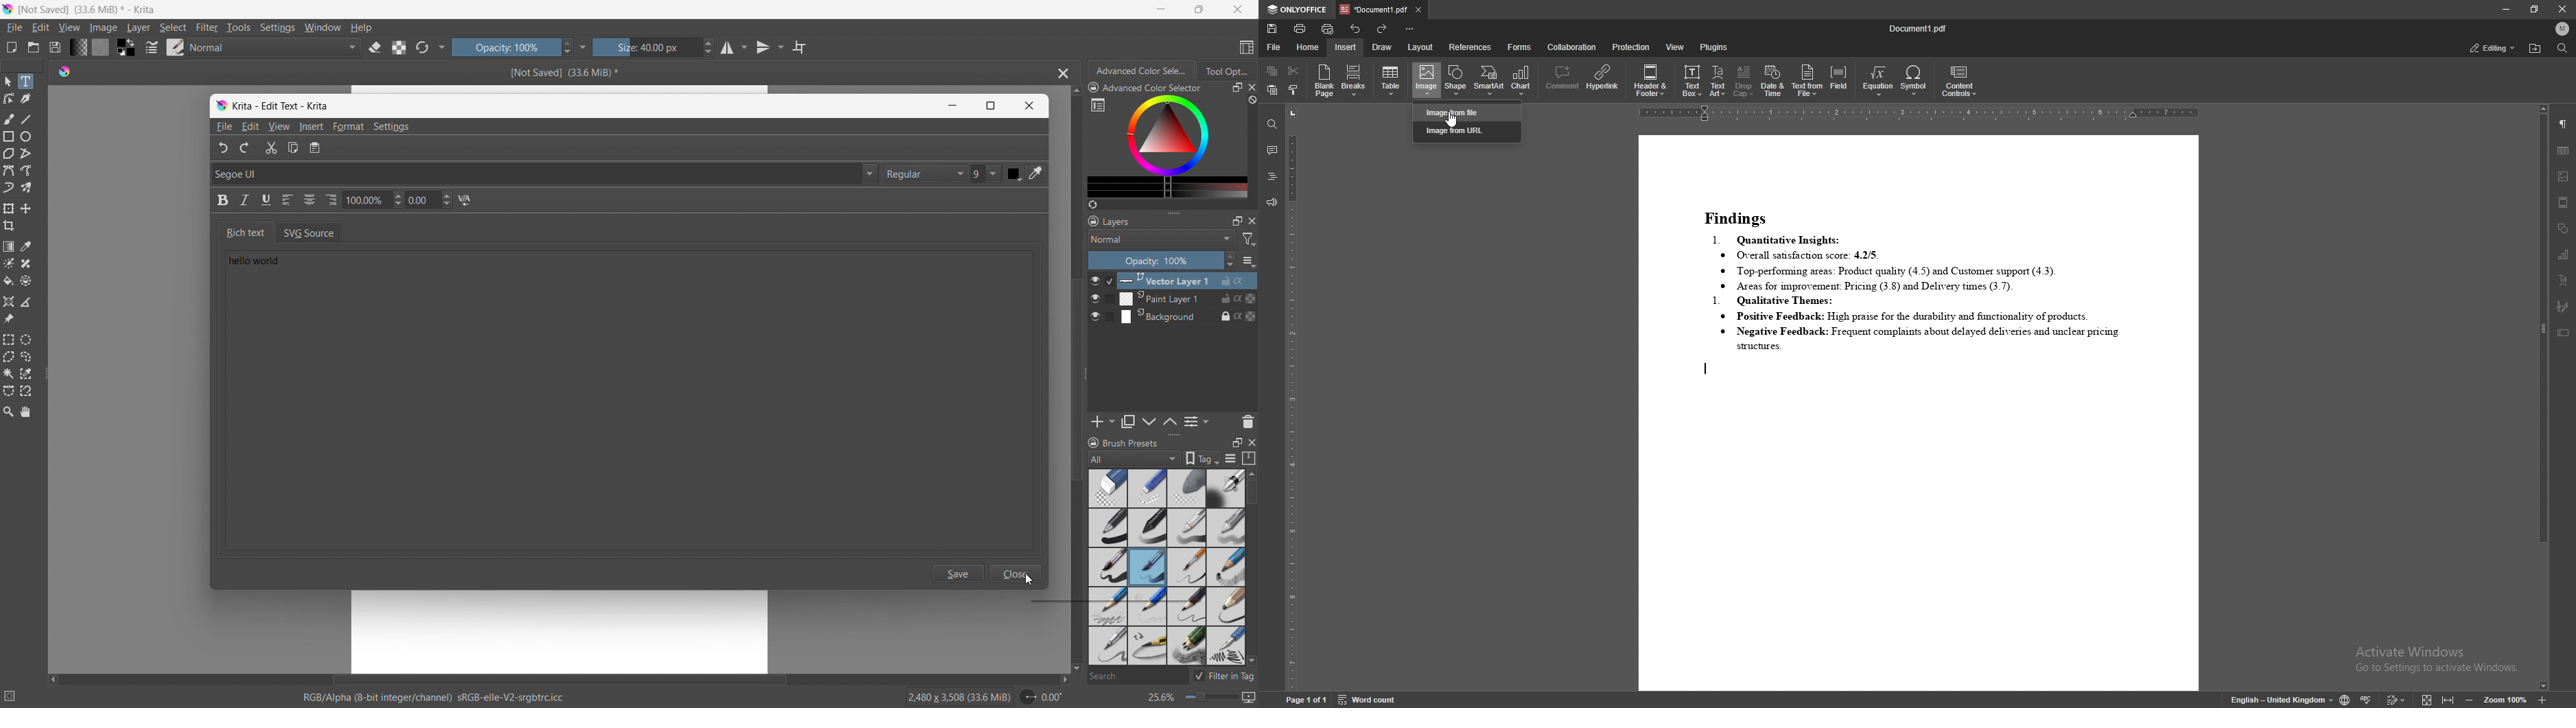 This screenshot has height=728, width=2576. Describe the element at coordinates (1238, 9) in the screenshot. I see `close` at that location.